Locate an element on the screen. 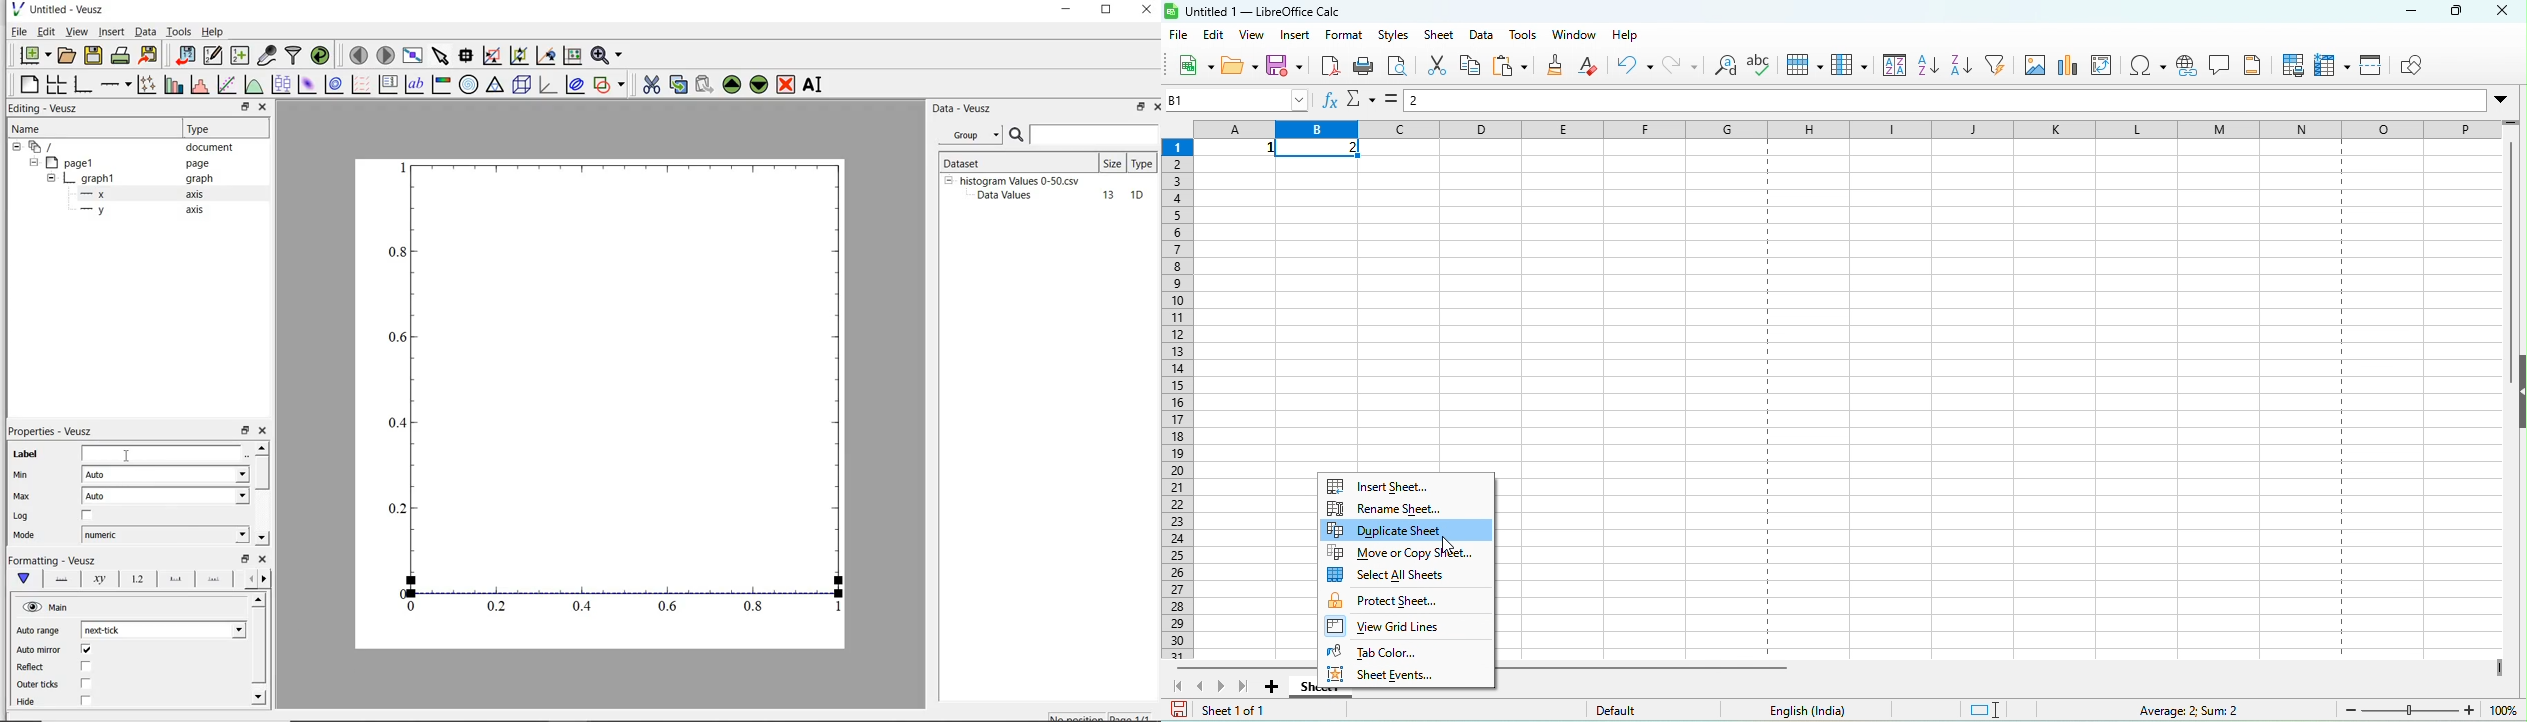 The image size is (2548, 728). hide is located at coordinates (17, 147).